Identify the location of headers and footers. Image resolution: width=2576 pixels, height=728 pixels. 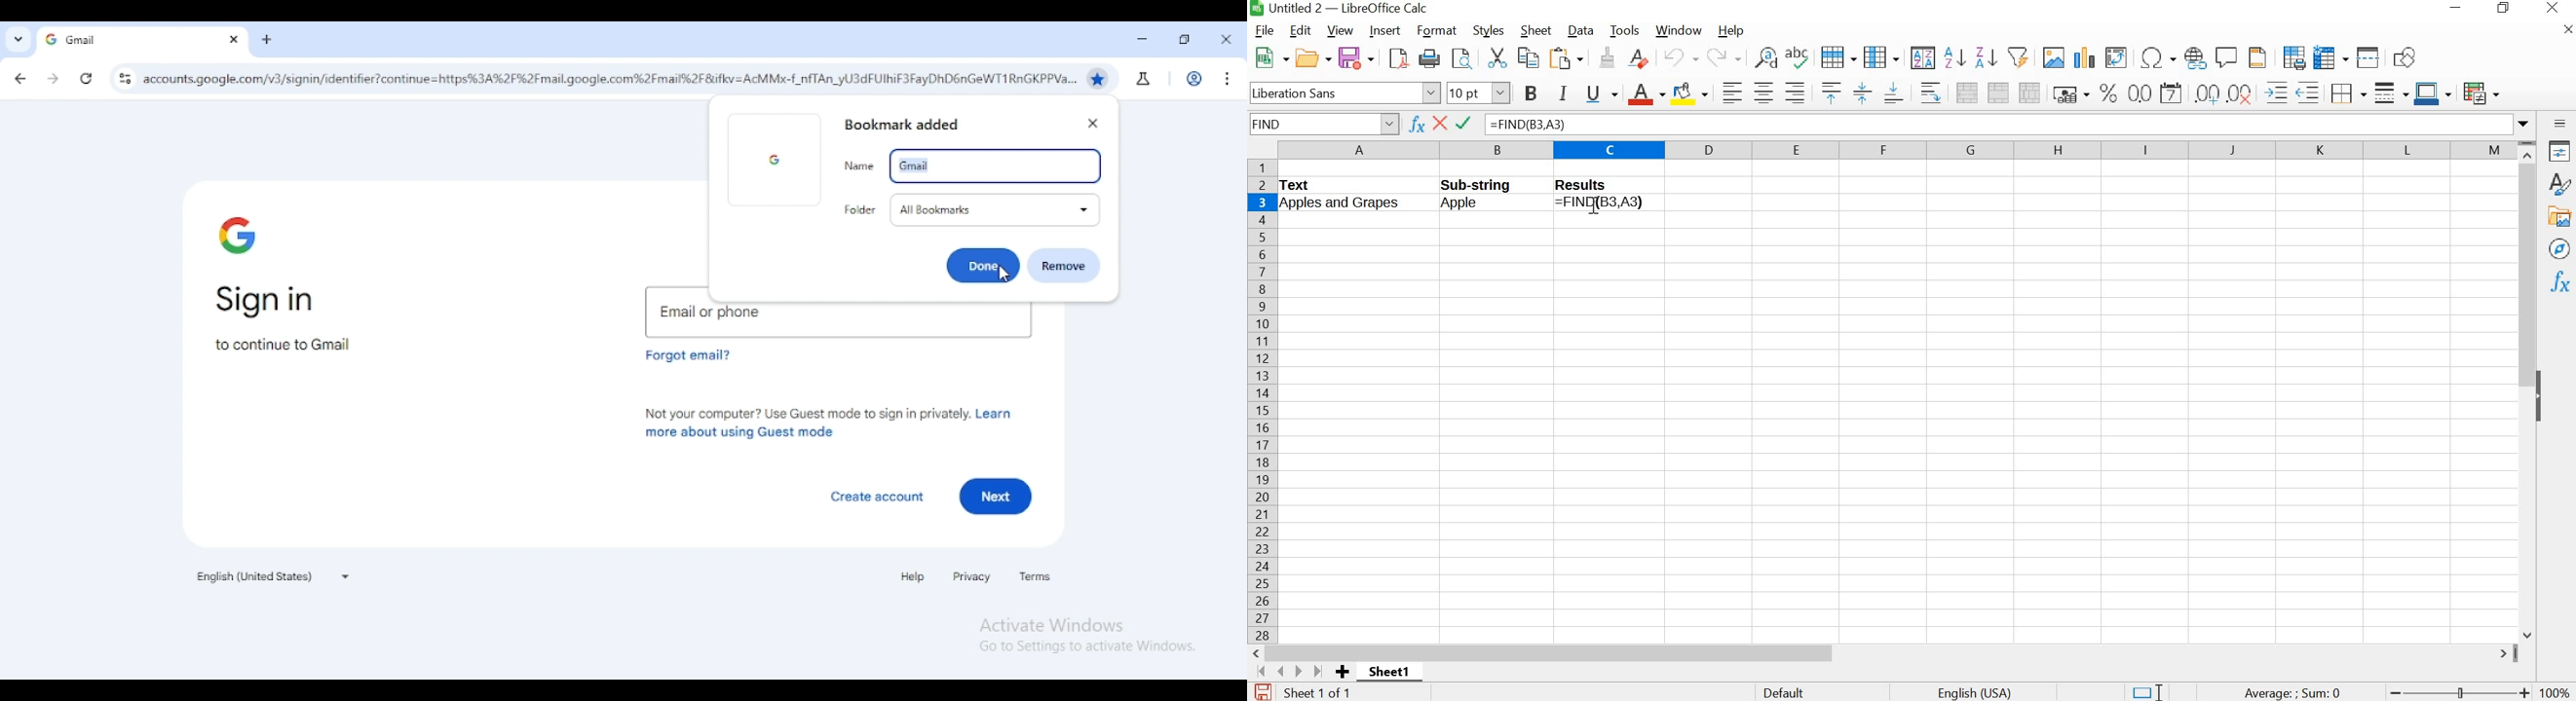
(2259, 57).